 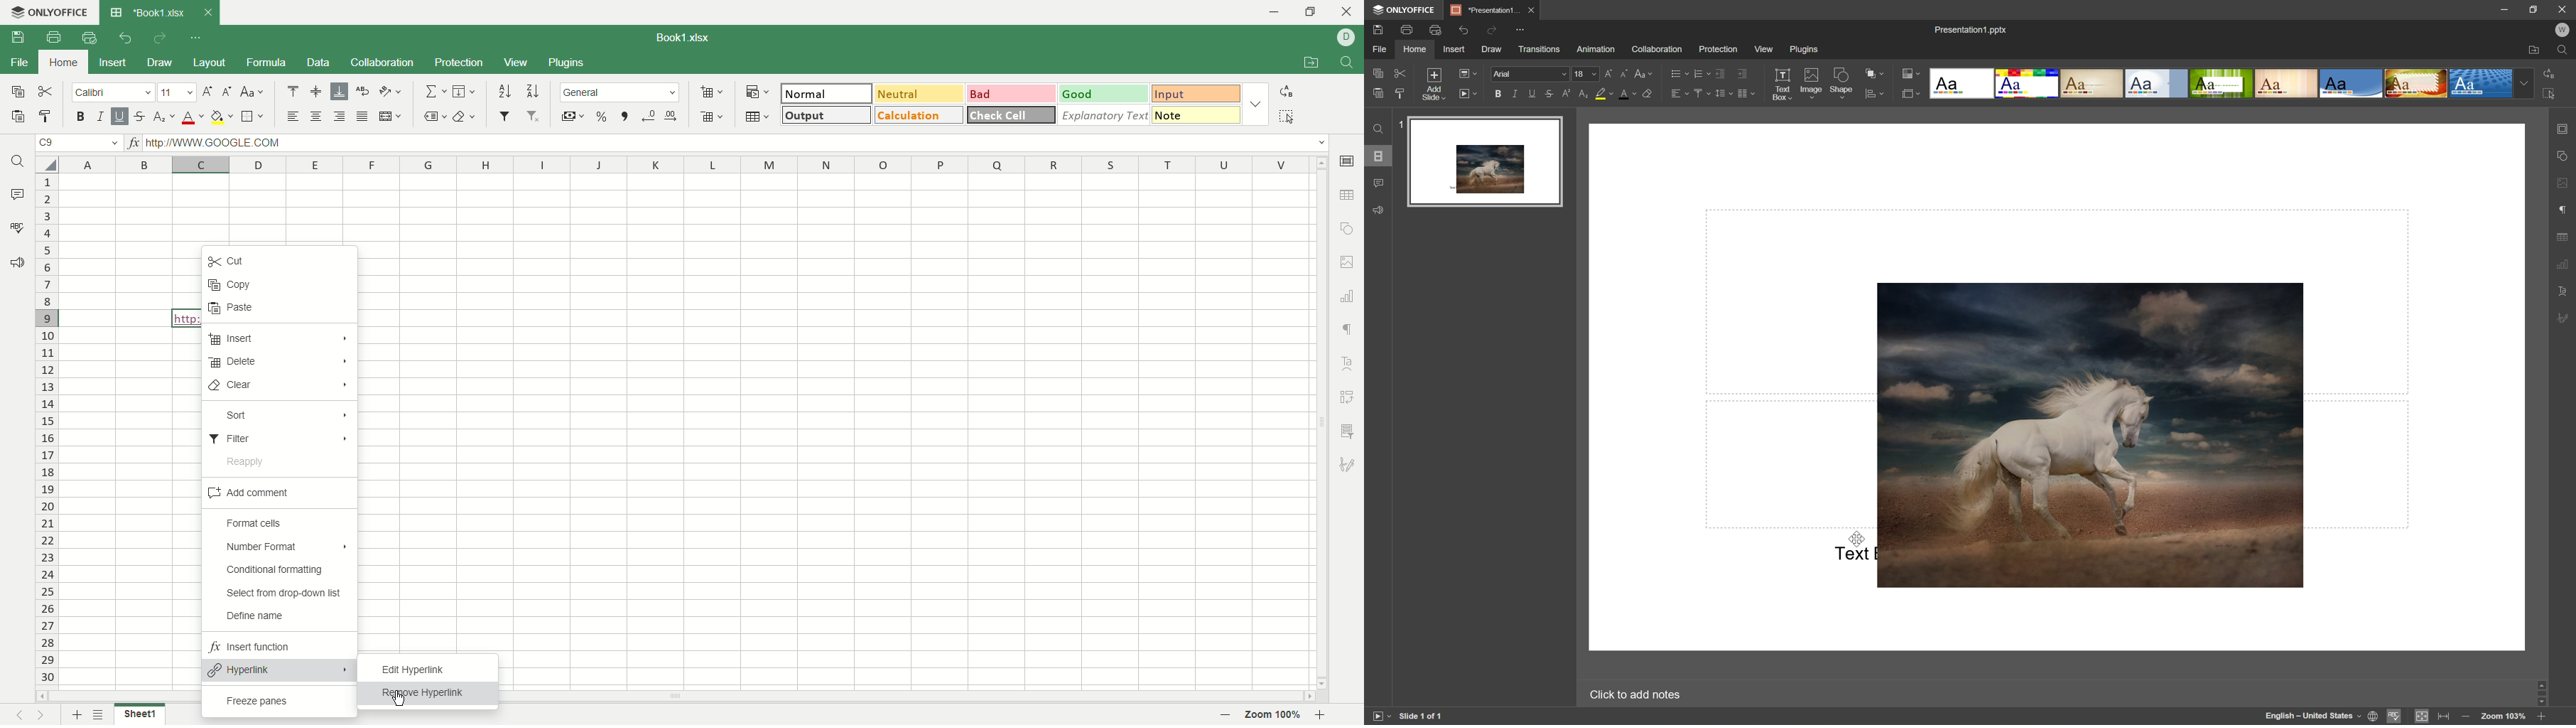 I want to click on View, so click(x=1765, y=49).